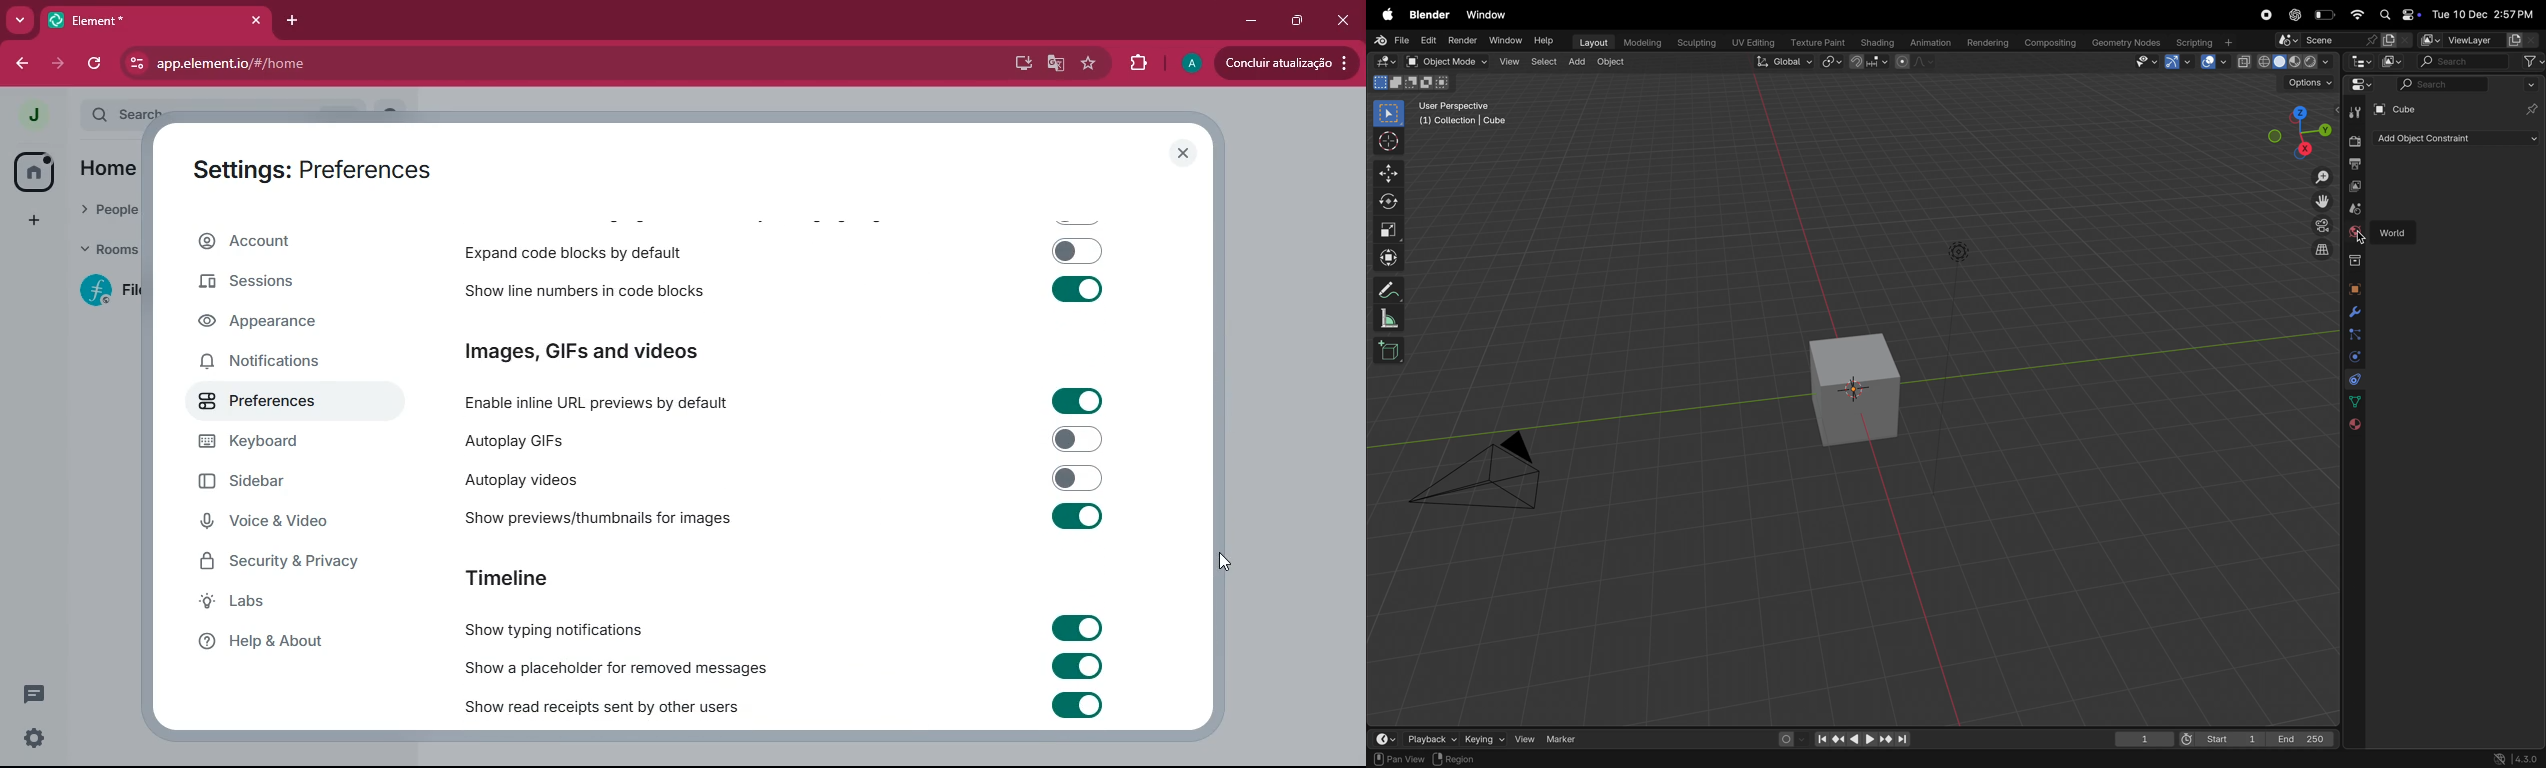 The width and height of the screenshot is (2548, 784). Describe the element at coordinates (2355, 233) in the screenshot. I see `World` at that location.